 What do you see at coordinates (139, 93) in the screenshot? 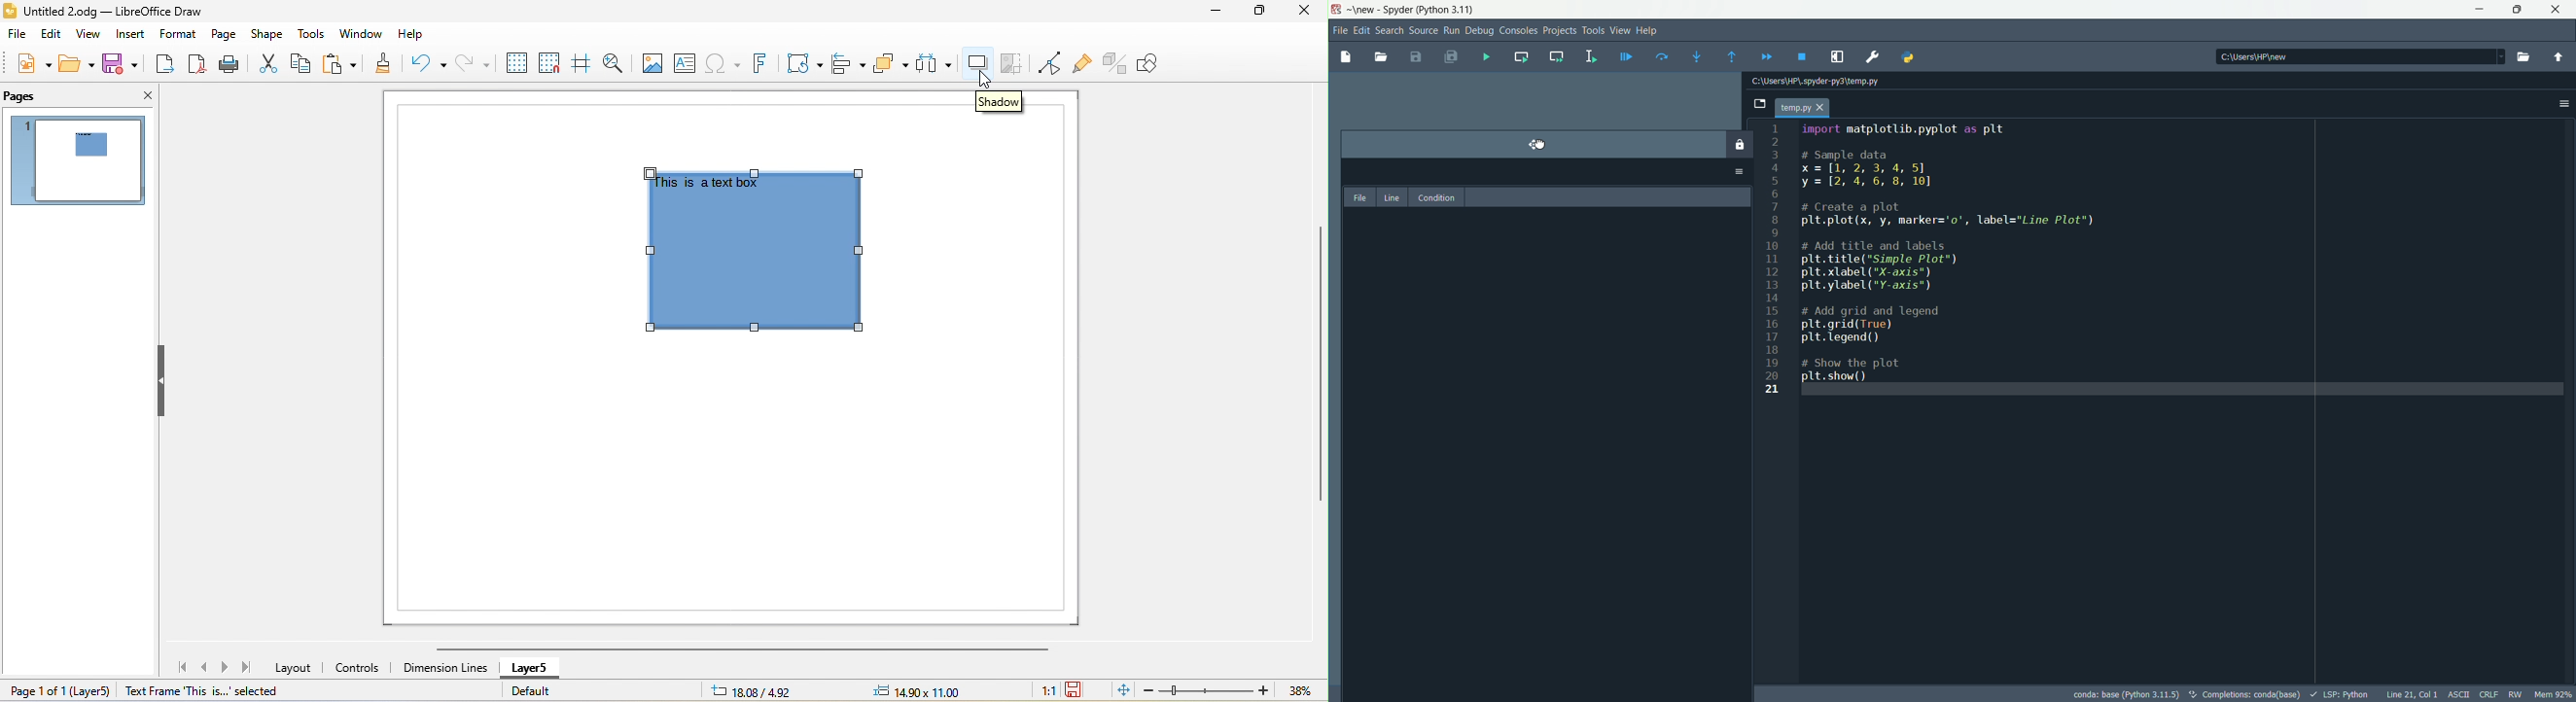
I see `close` at bounding box center [139, 93].